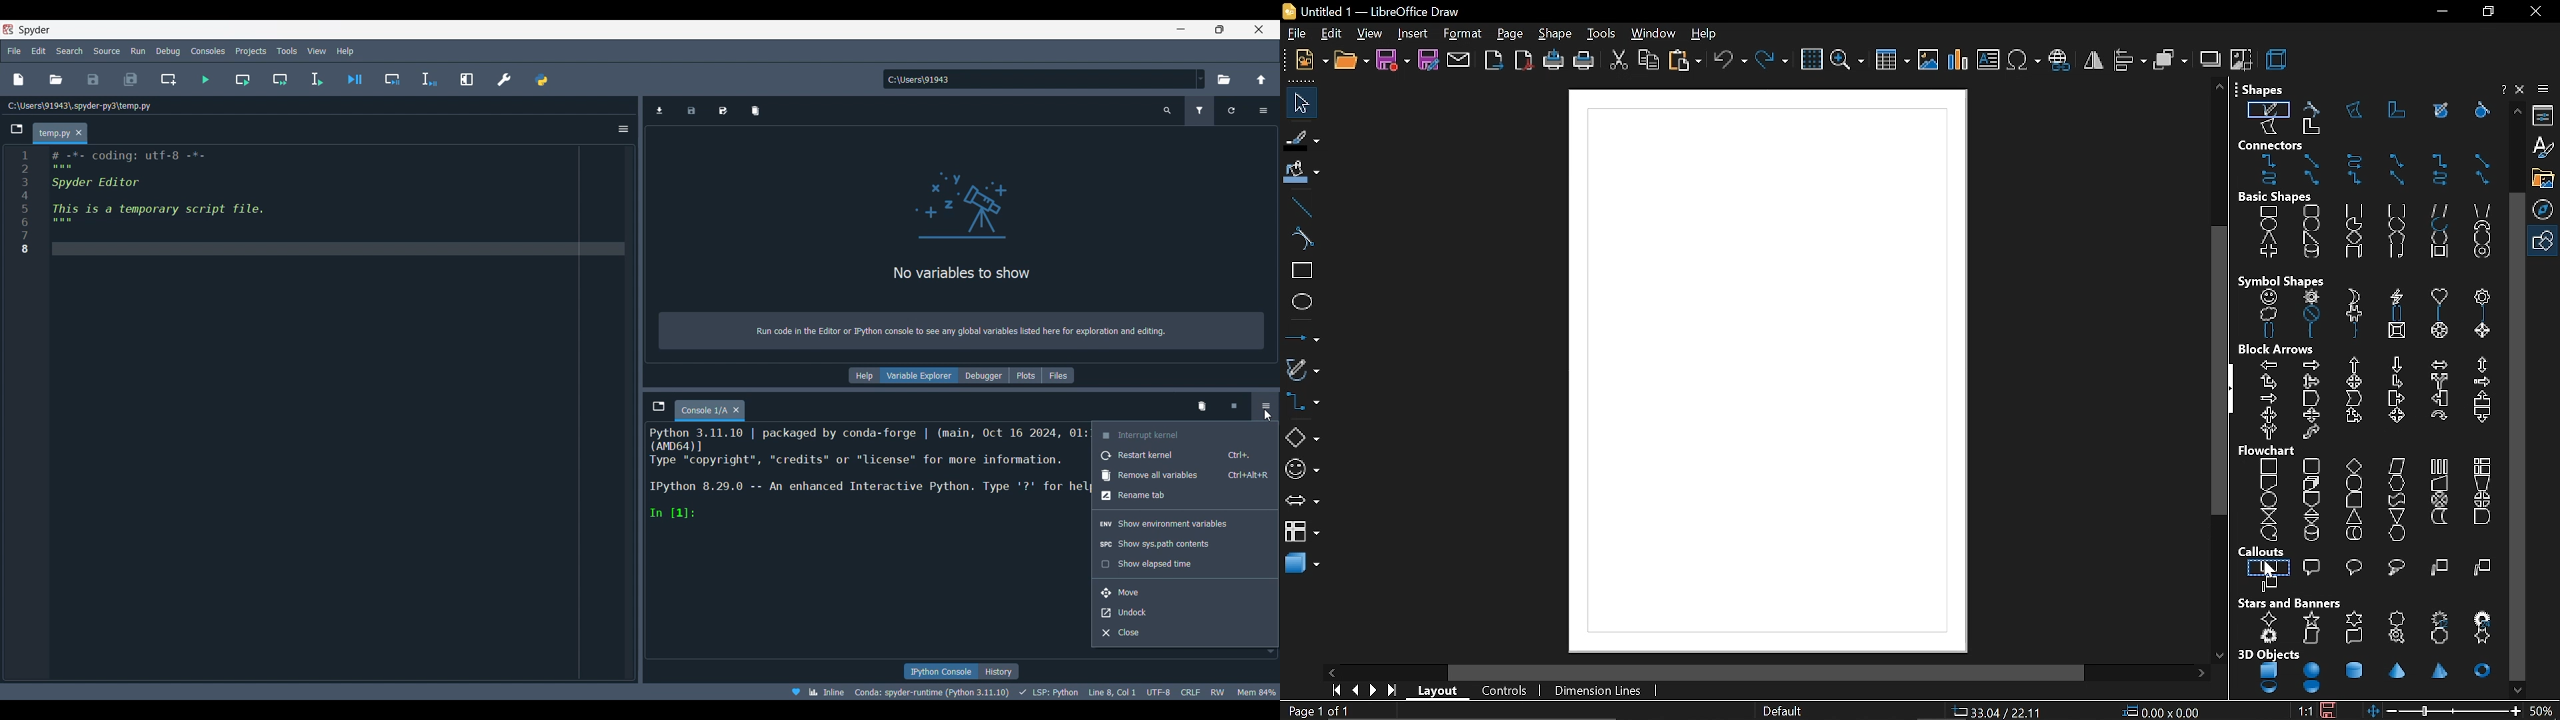 The height and width of the screenshot is (728, 2576). Describe the element at coordinates (2269, 333) in the screenshot. I see `double brace` at that location.